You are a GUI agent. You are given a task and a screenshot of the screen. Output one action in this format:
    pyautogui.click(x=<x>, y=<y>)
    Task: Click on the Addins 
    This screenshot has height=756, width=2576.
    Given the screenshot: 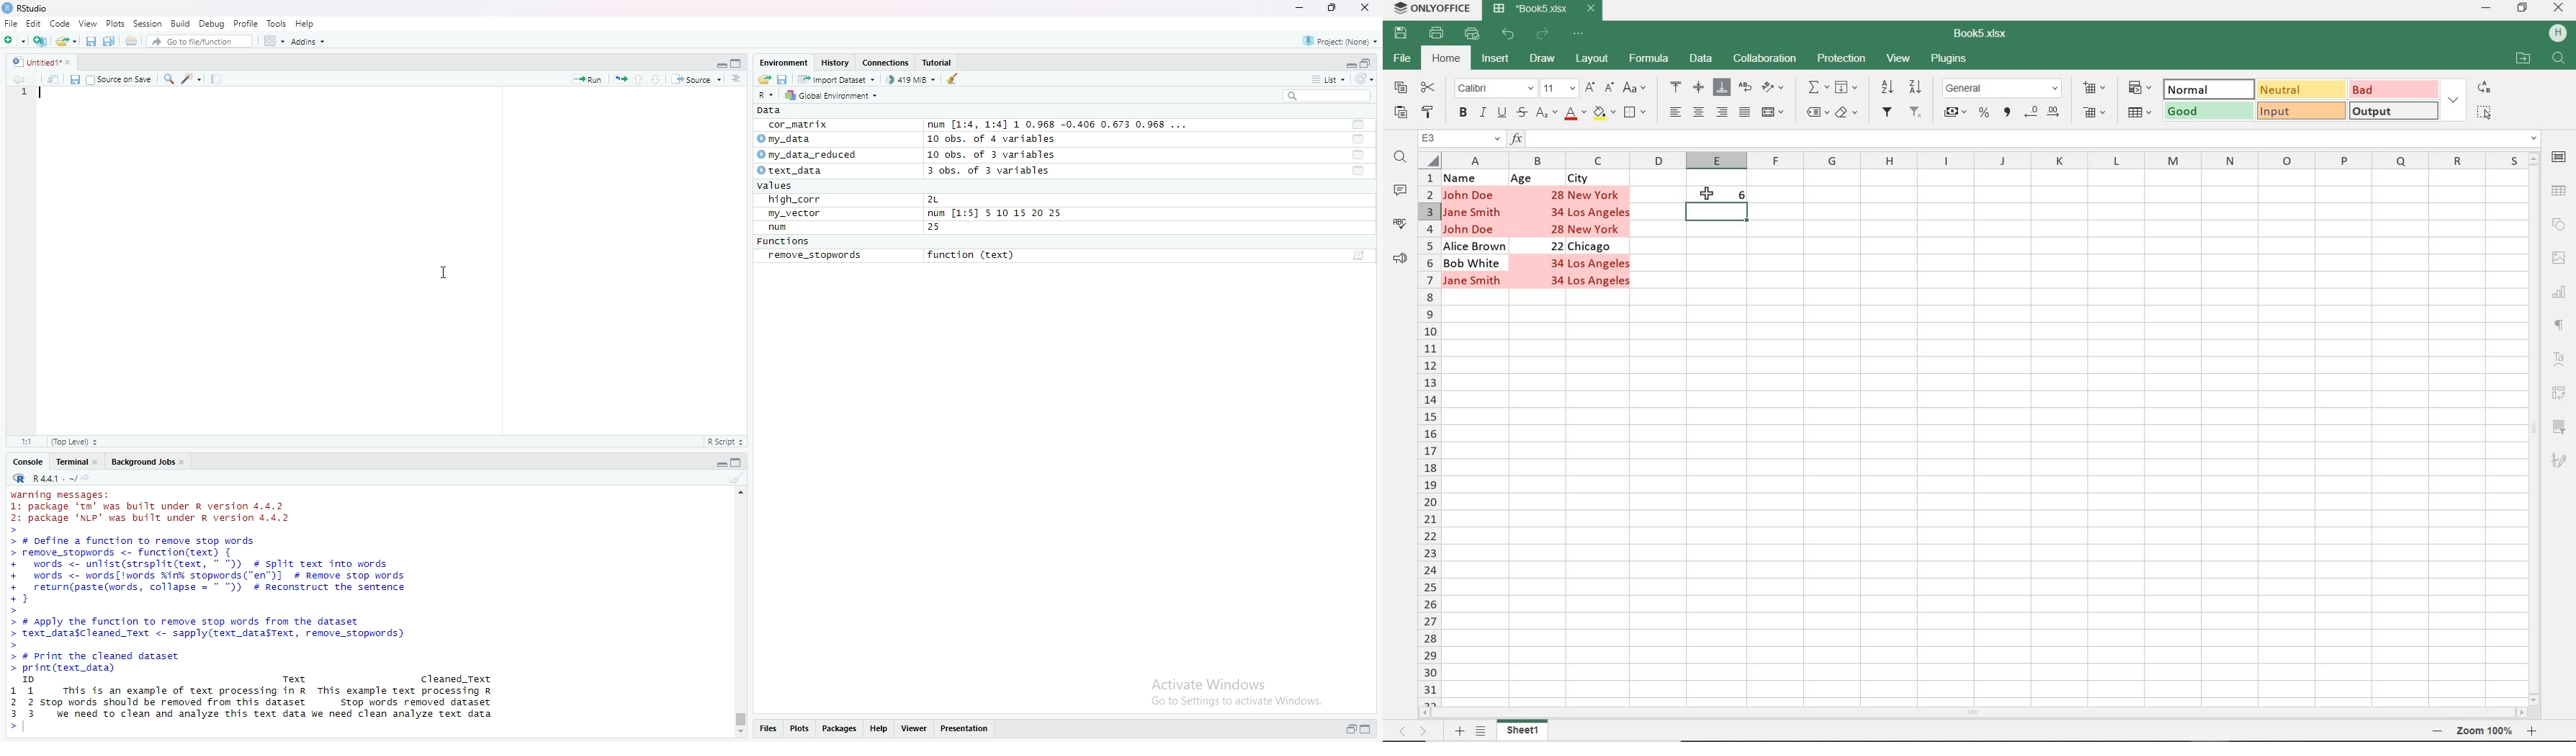 What is the action you would take?
    pyautogui.click(x=308, y=41)
    